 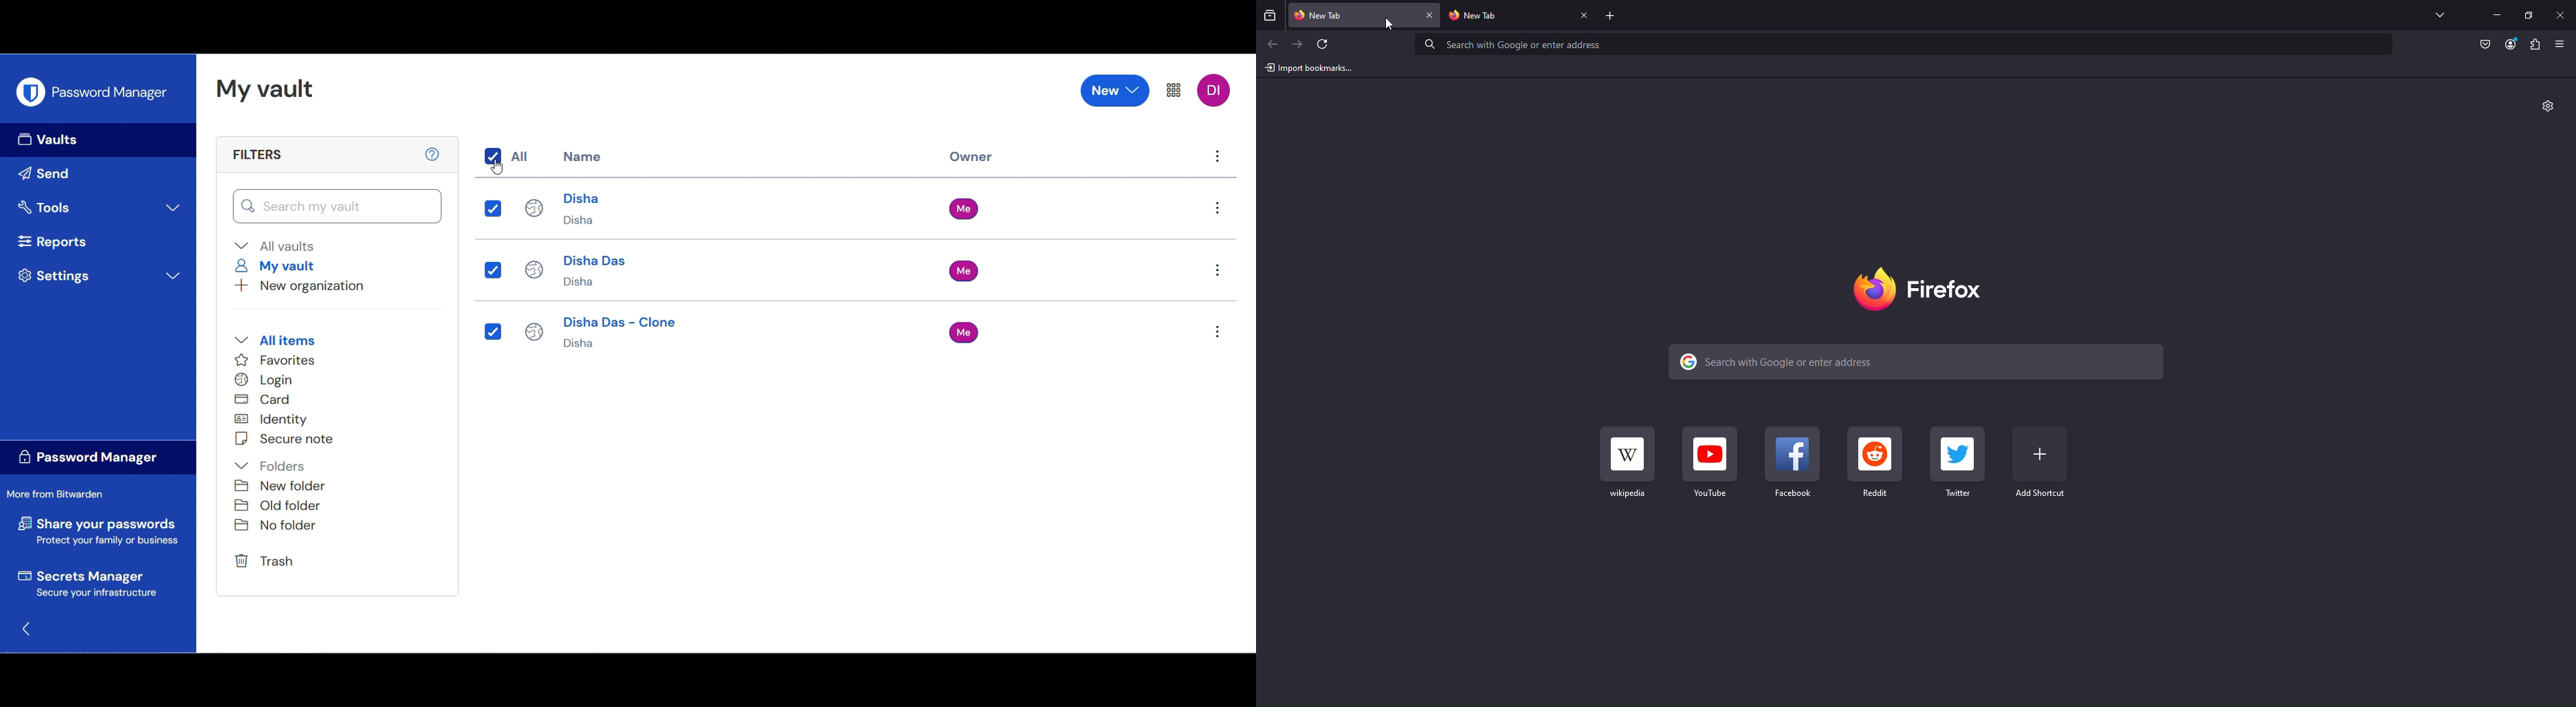 What do you see at coordinates (1299, 45) in the screenshot?
I see `Next` at bounding box center [1299, 45].